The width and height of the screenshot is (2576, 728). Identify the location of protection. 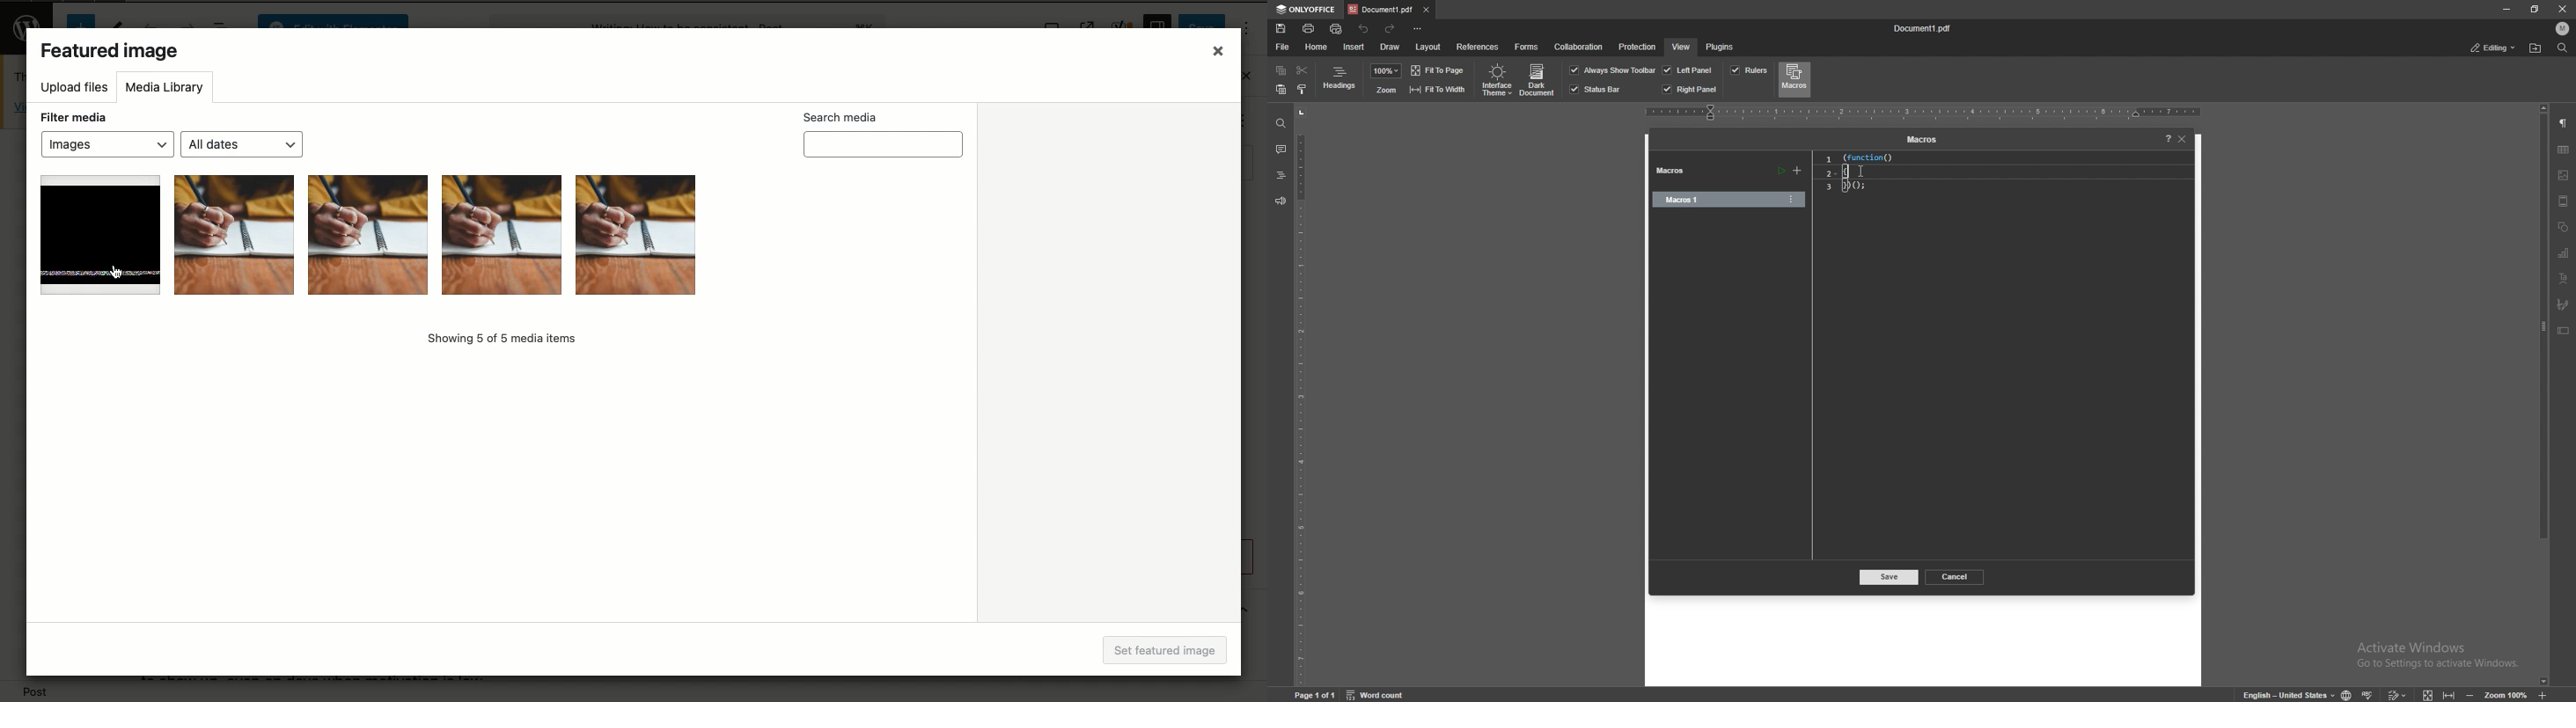
(1638, 46).